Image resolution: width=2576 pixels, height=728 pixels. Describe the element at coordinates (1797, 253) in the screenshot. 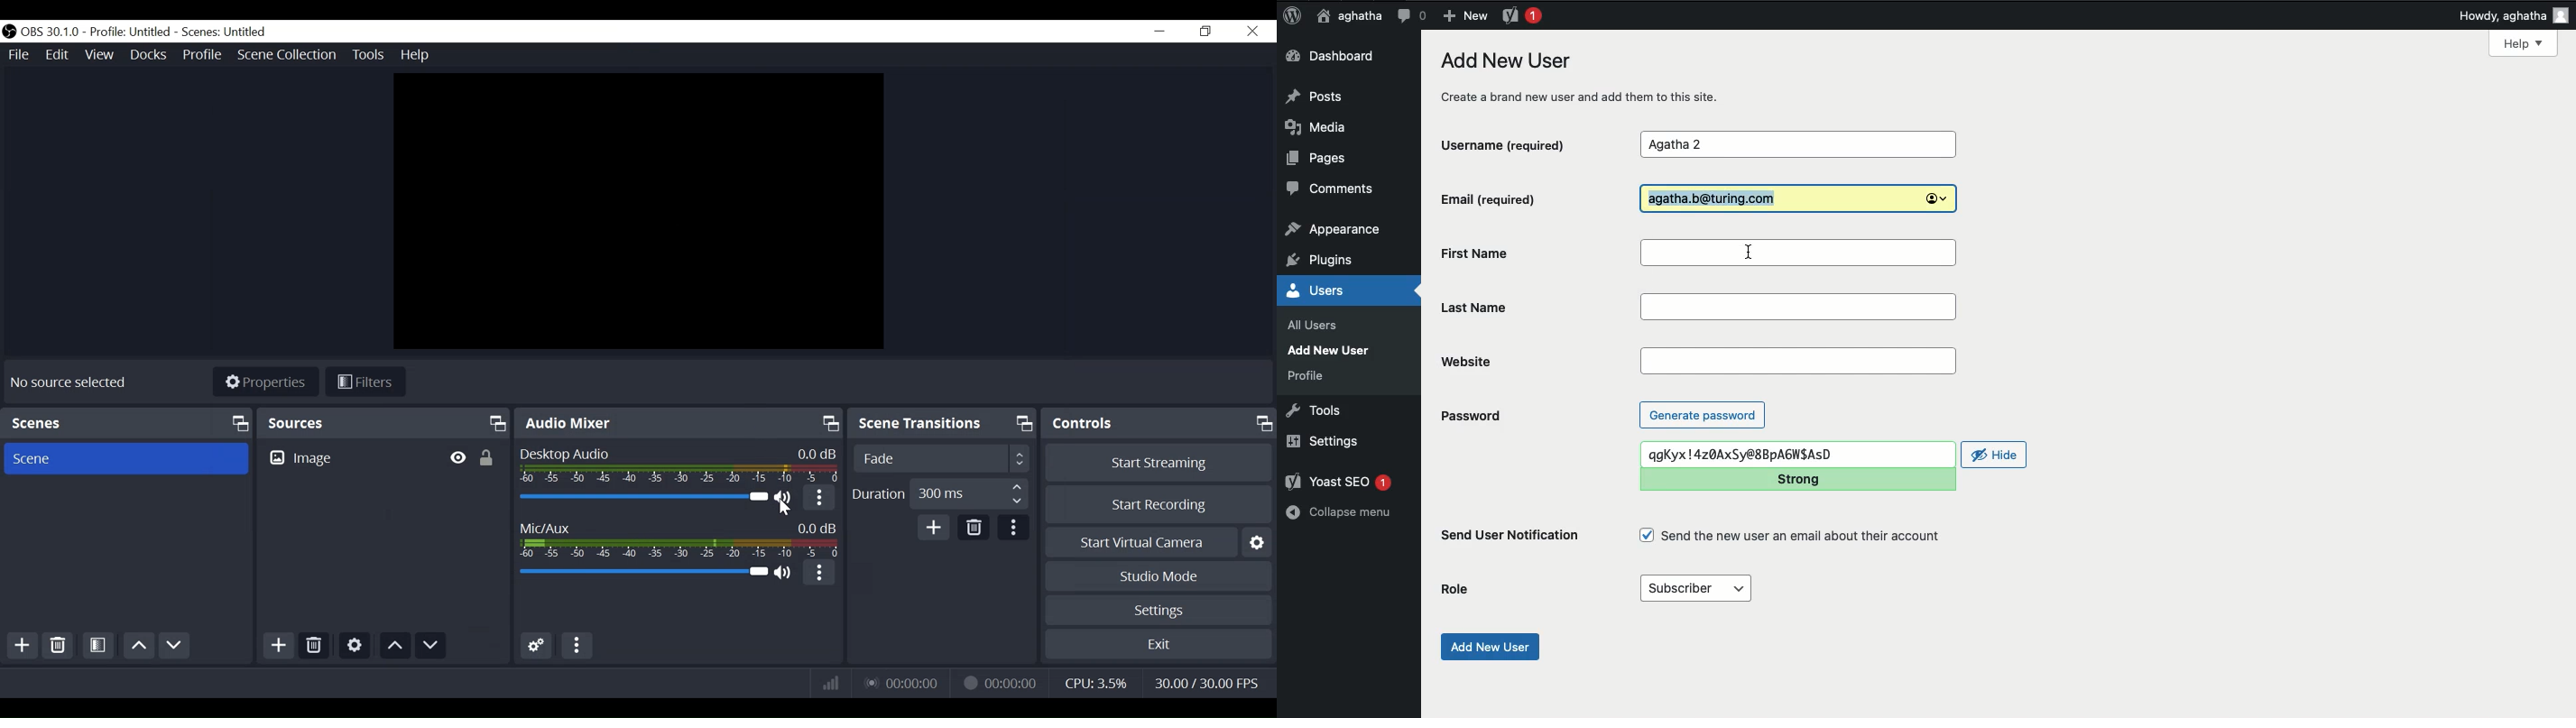

I see `First Name` at that location.